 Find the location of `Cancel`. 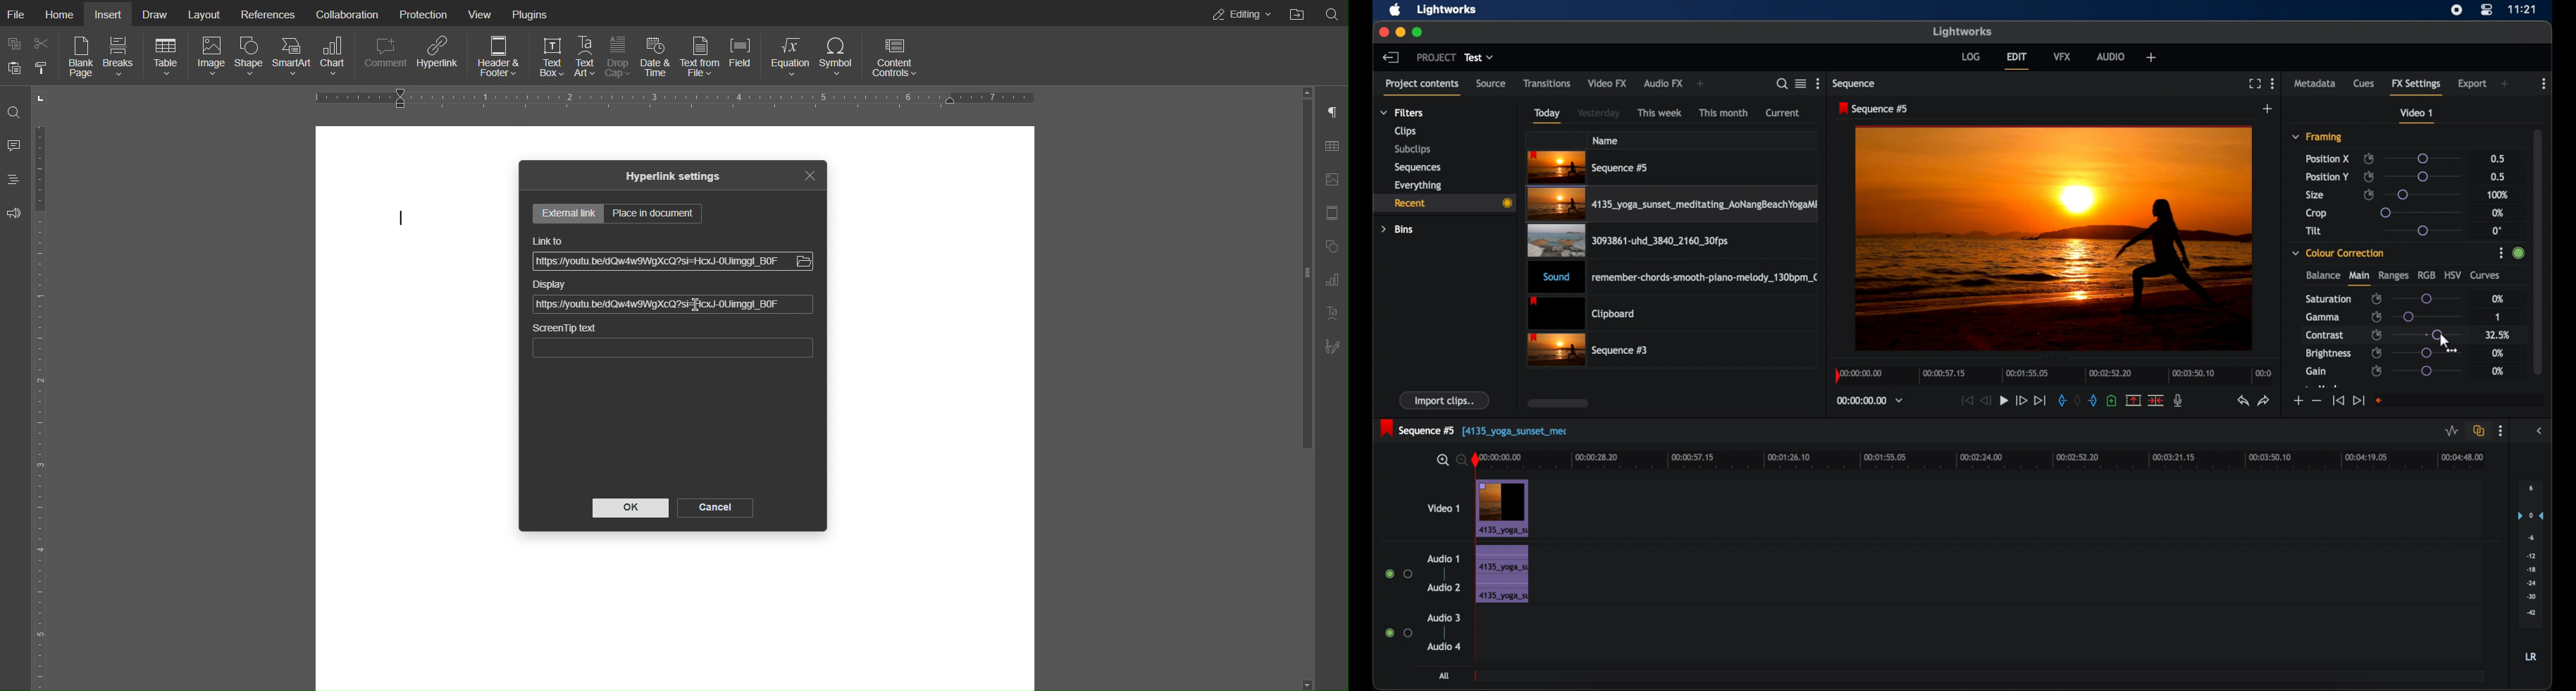

Cancel is located at coordinates (714, 508).